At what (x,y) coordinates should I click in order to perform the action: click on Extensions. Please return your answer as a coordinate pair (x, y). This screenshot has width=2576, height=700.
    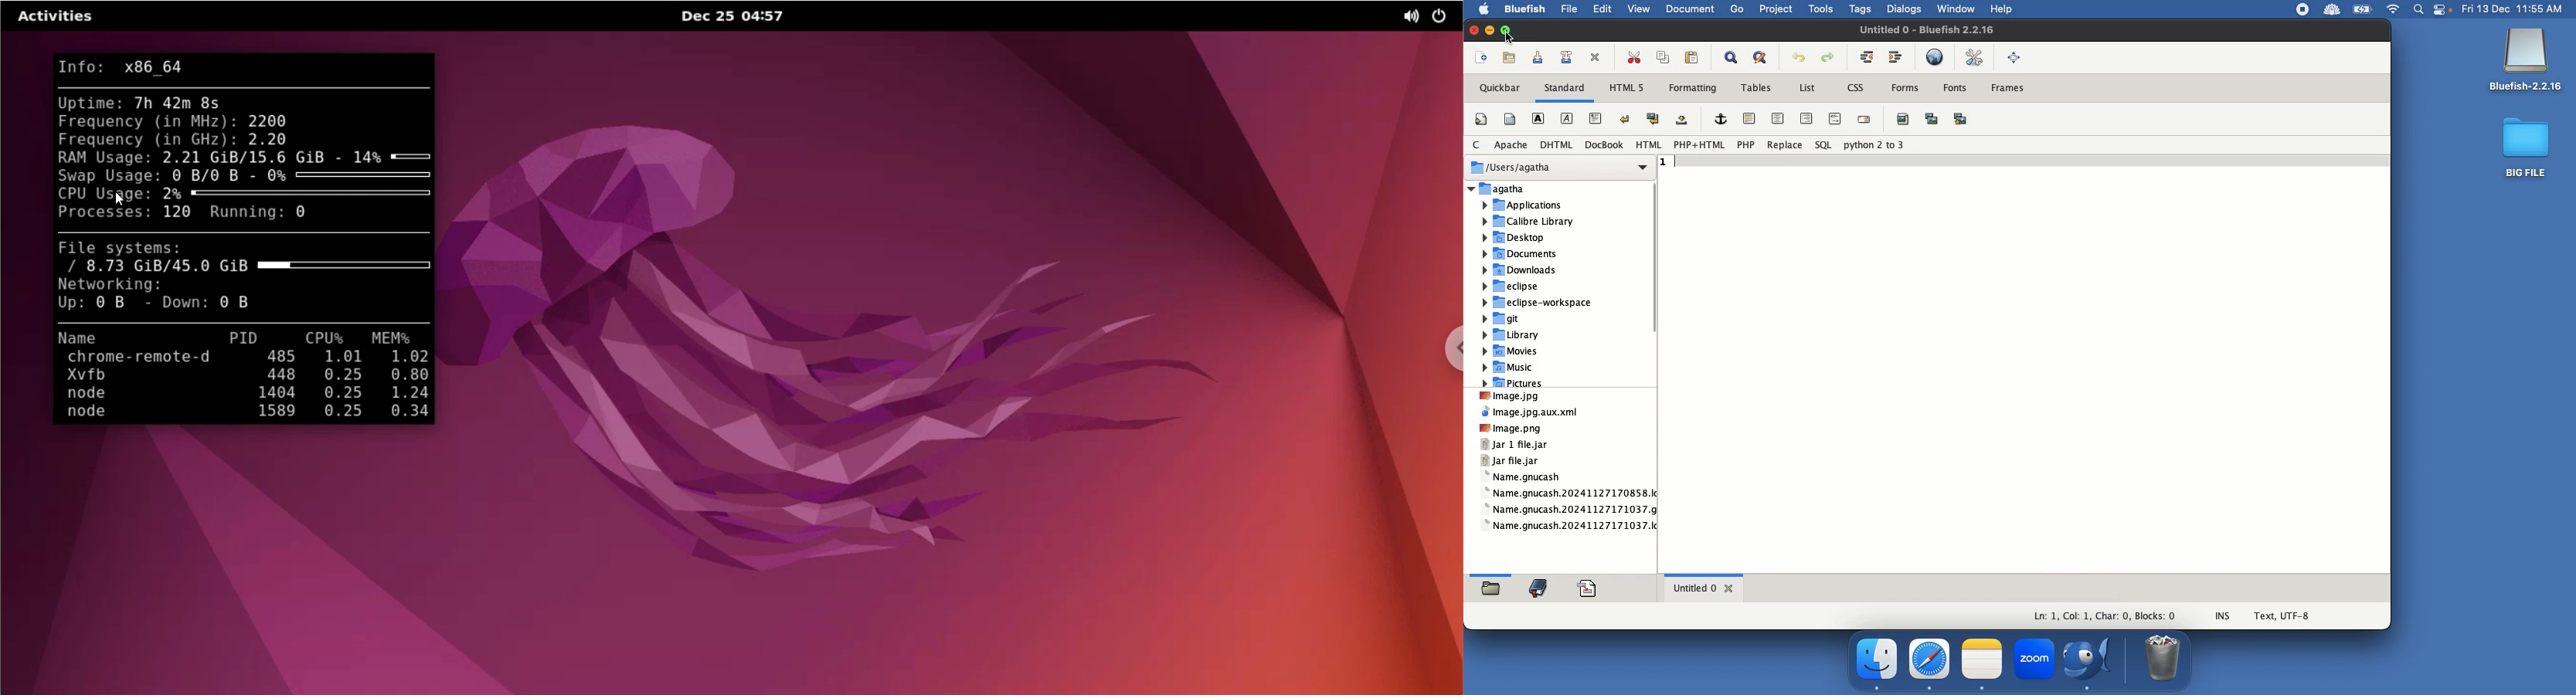
    Looking at the image, I should click on (2316, 9).